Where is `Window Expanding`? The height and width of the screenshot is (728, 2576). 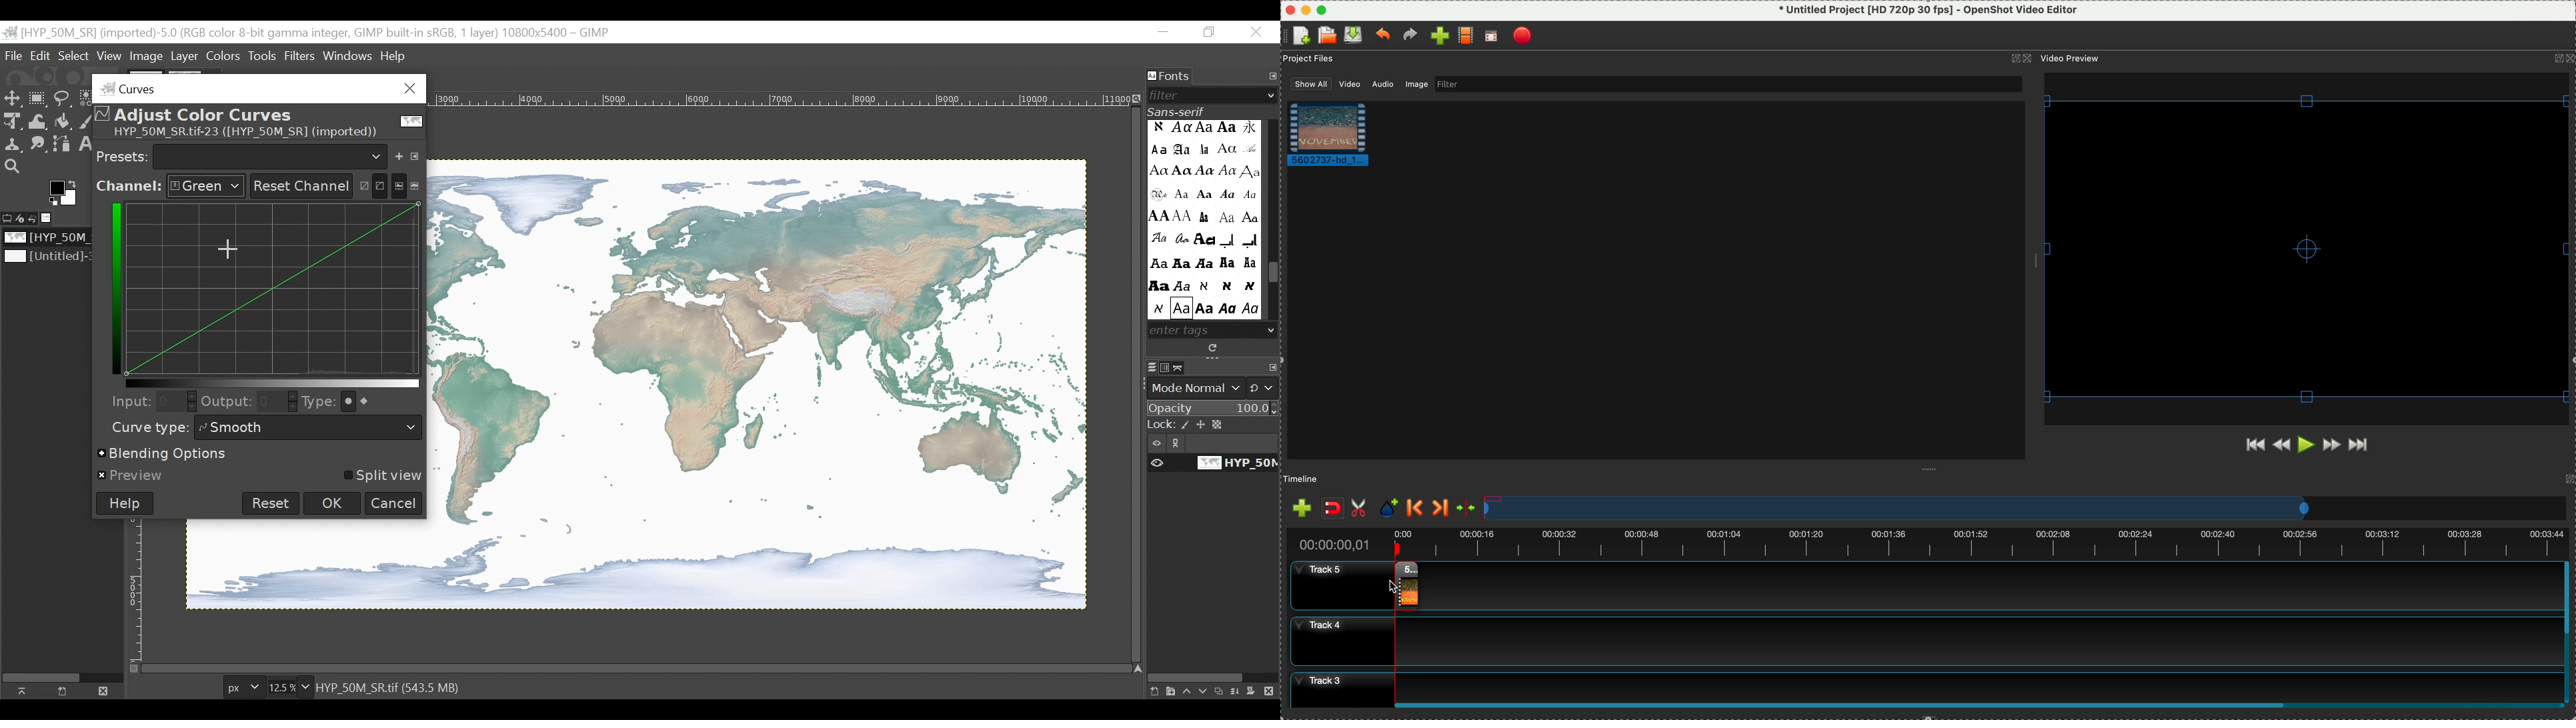
Window Expanding is located at coordinates (2035, 260).